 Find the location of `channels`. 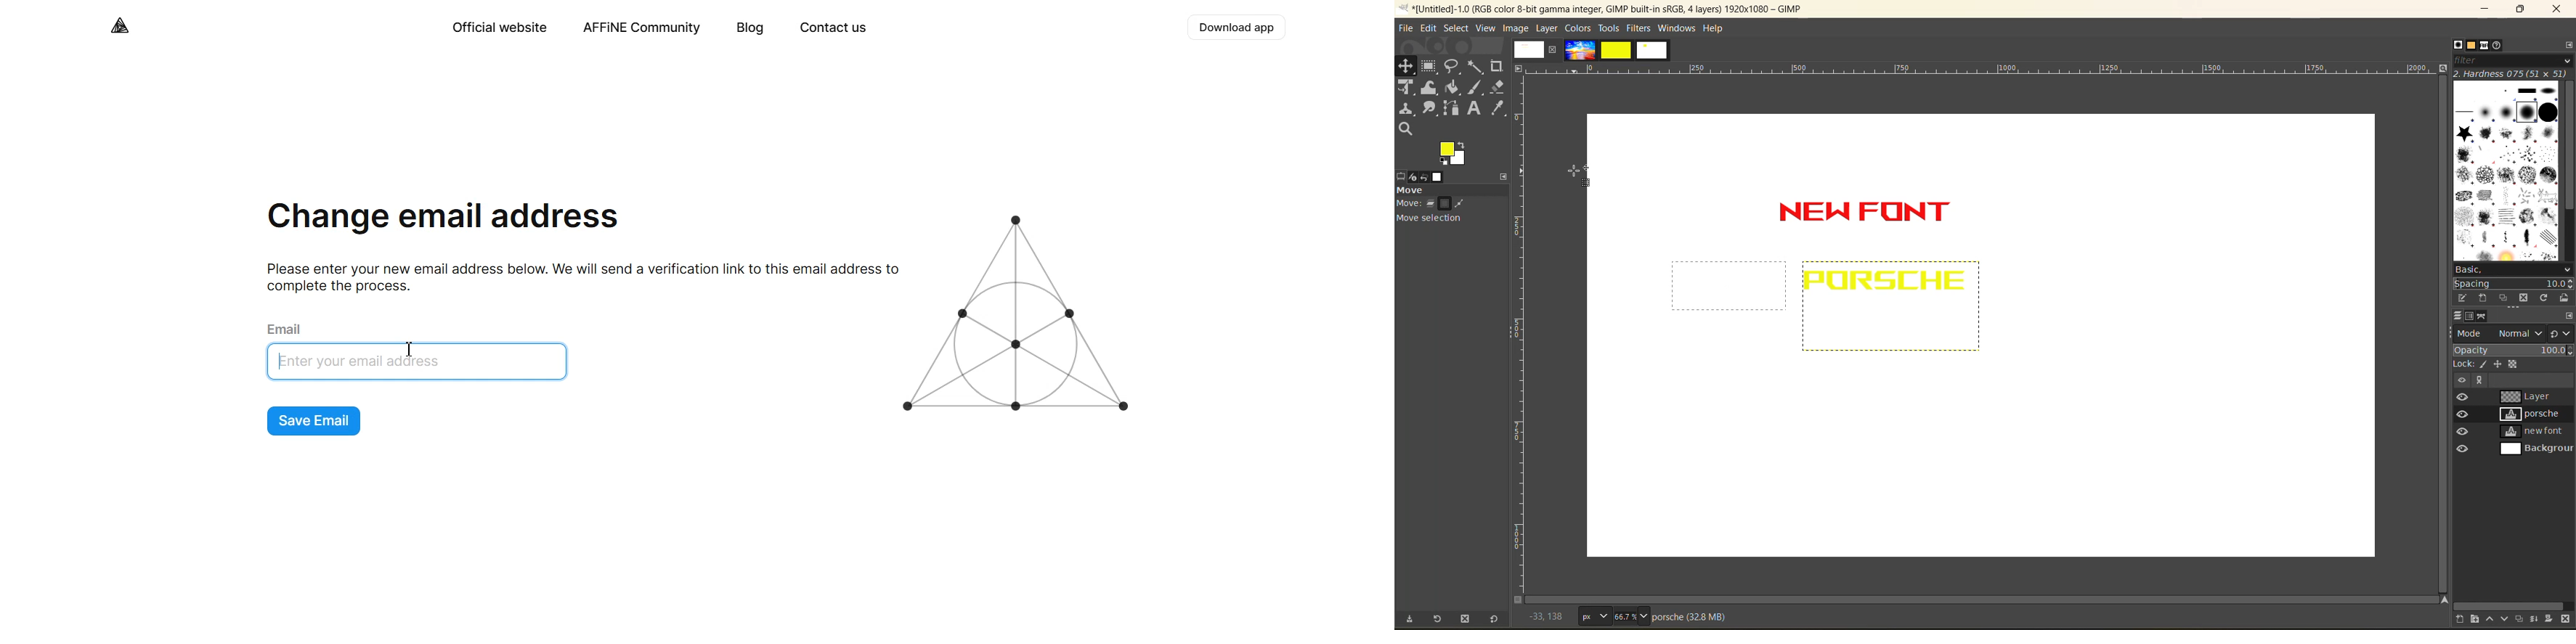

channels is located at coordinates (2472, 317).